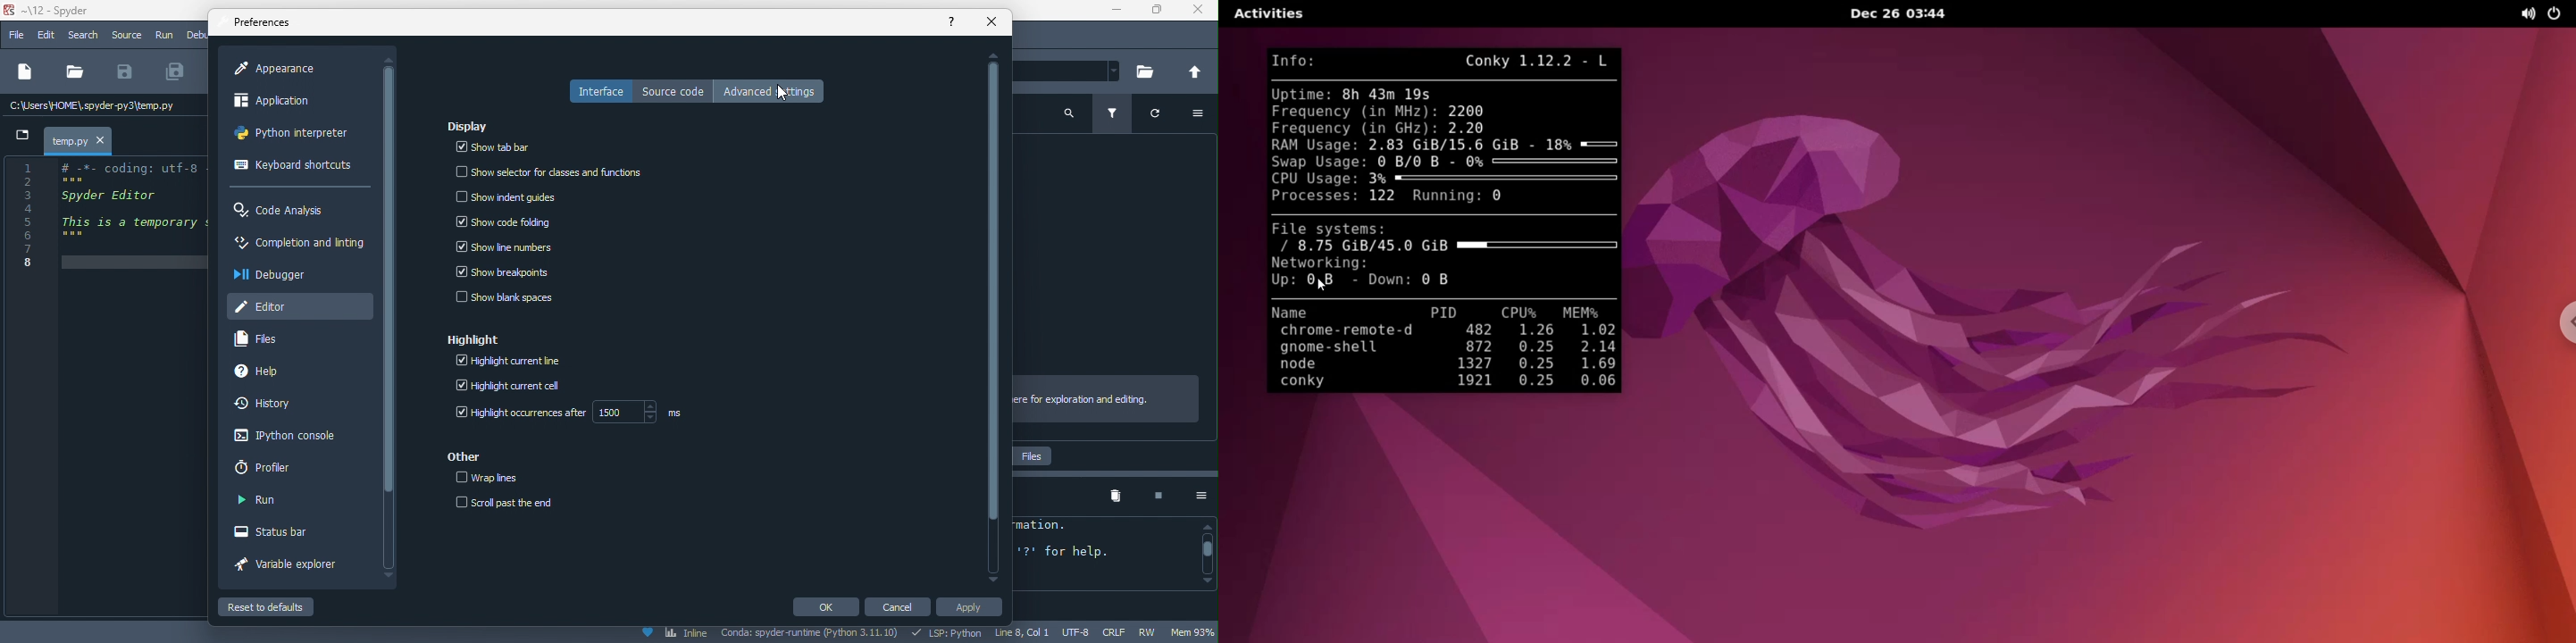 The height and width of the screenshot is (644, 2576). Describe the element at coordinates (1151, 497) in the screenshot. I see `interrupt kenel` at that location.